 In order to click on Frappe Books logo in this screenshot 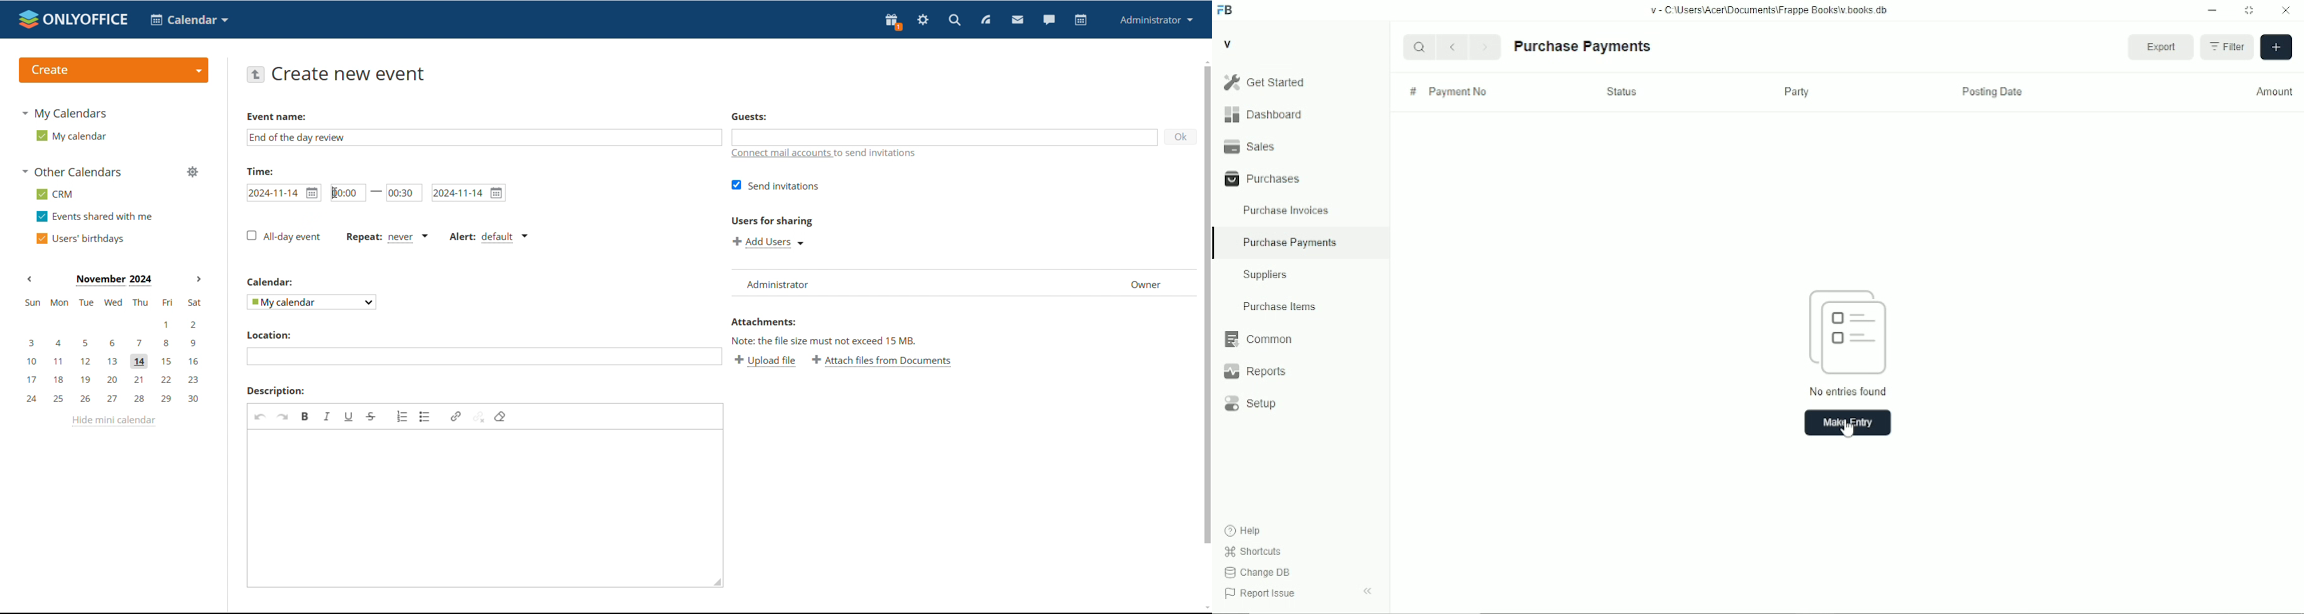, I will do `click(1224, 10)`.